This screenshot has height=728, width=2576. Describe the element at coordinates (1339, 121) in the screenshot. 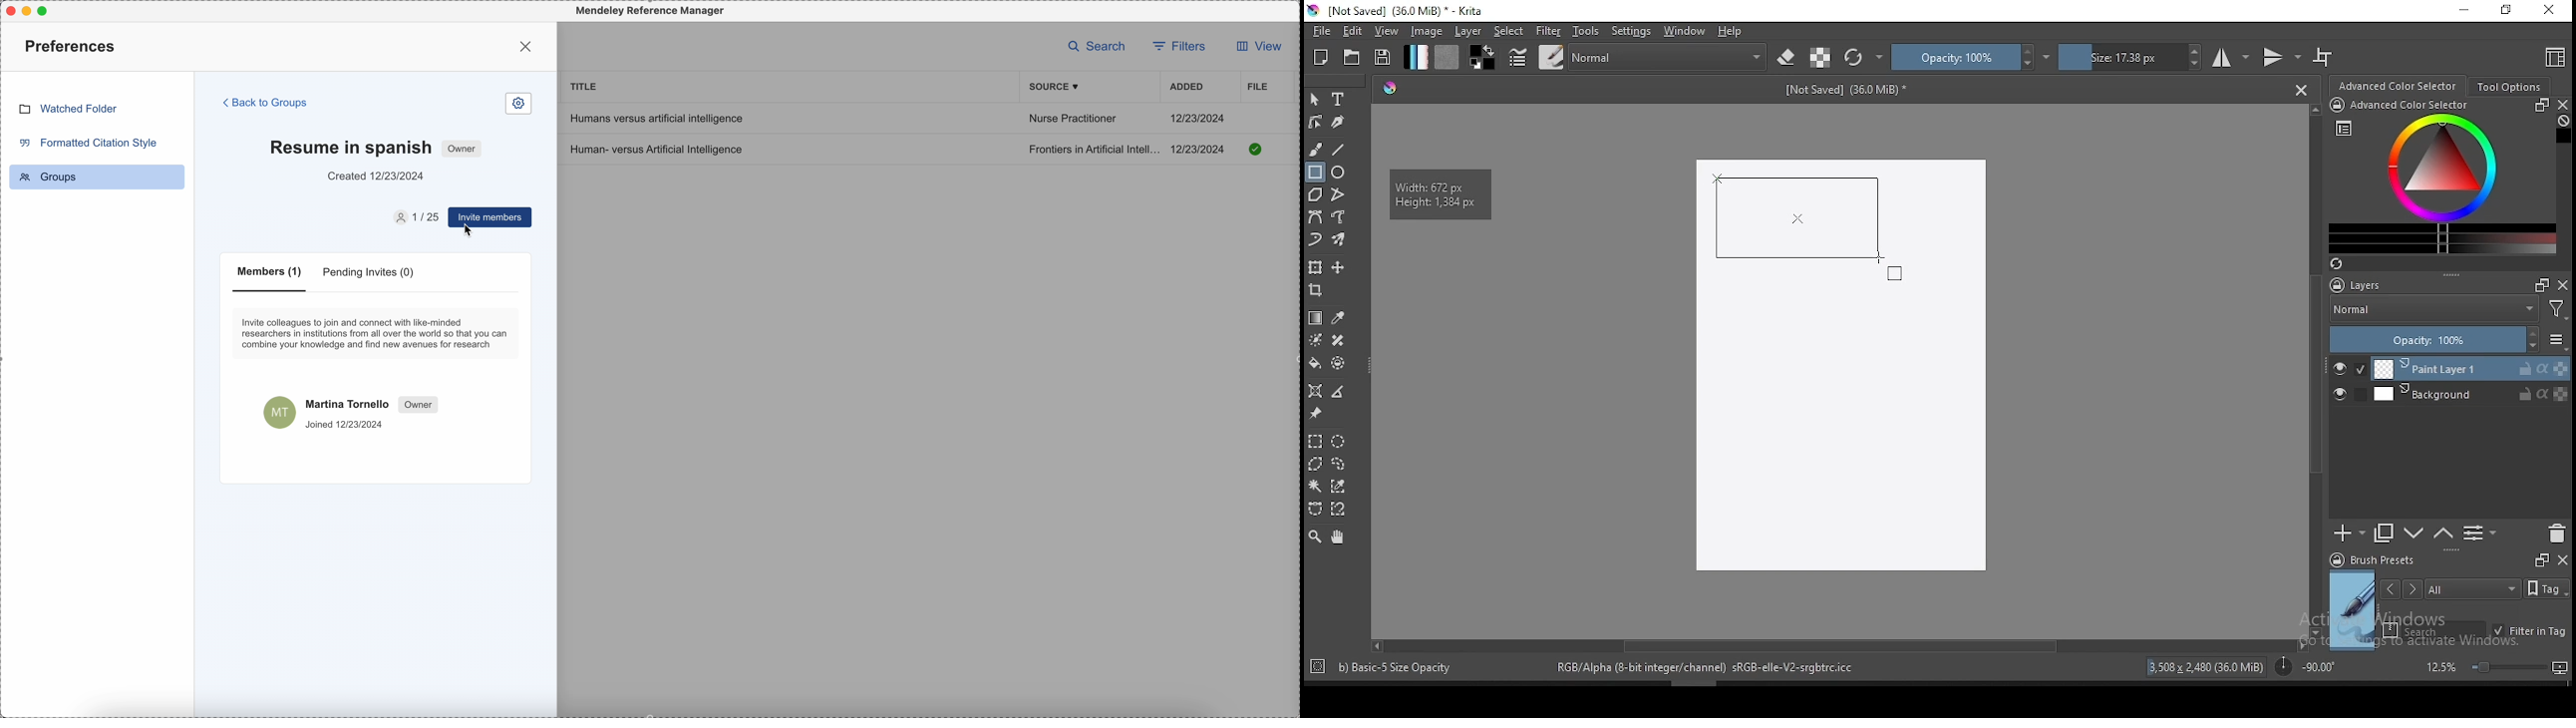

I see `calligraphy` at that location.